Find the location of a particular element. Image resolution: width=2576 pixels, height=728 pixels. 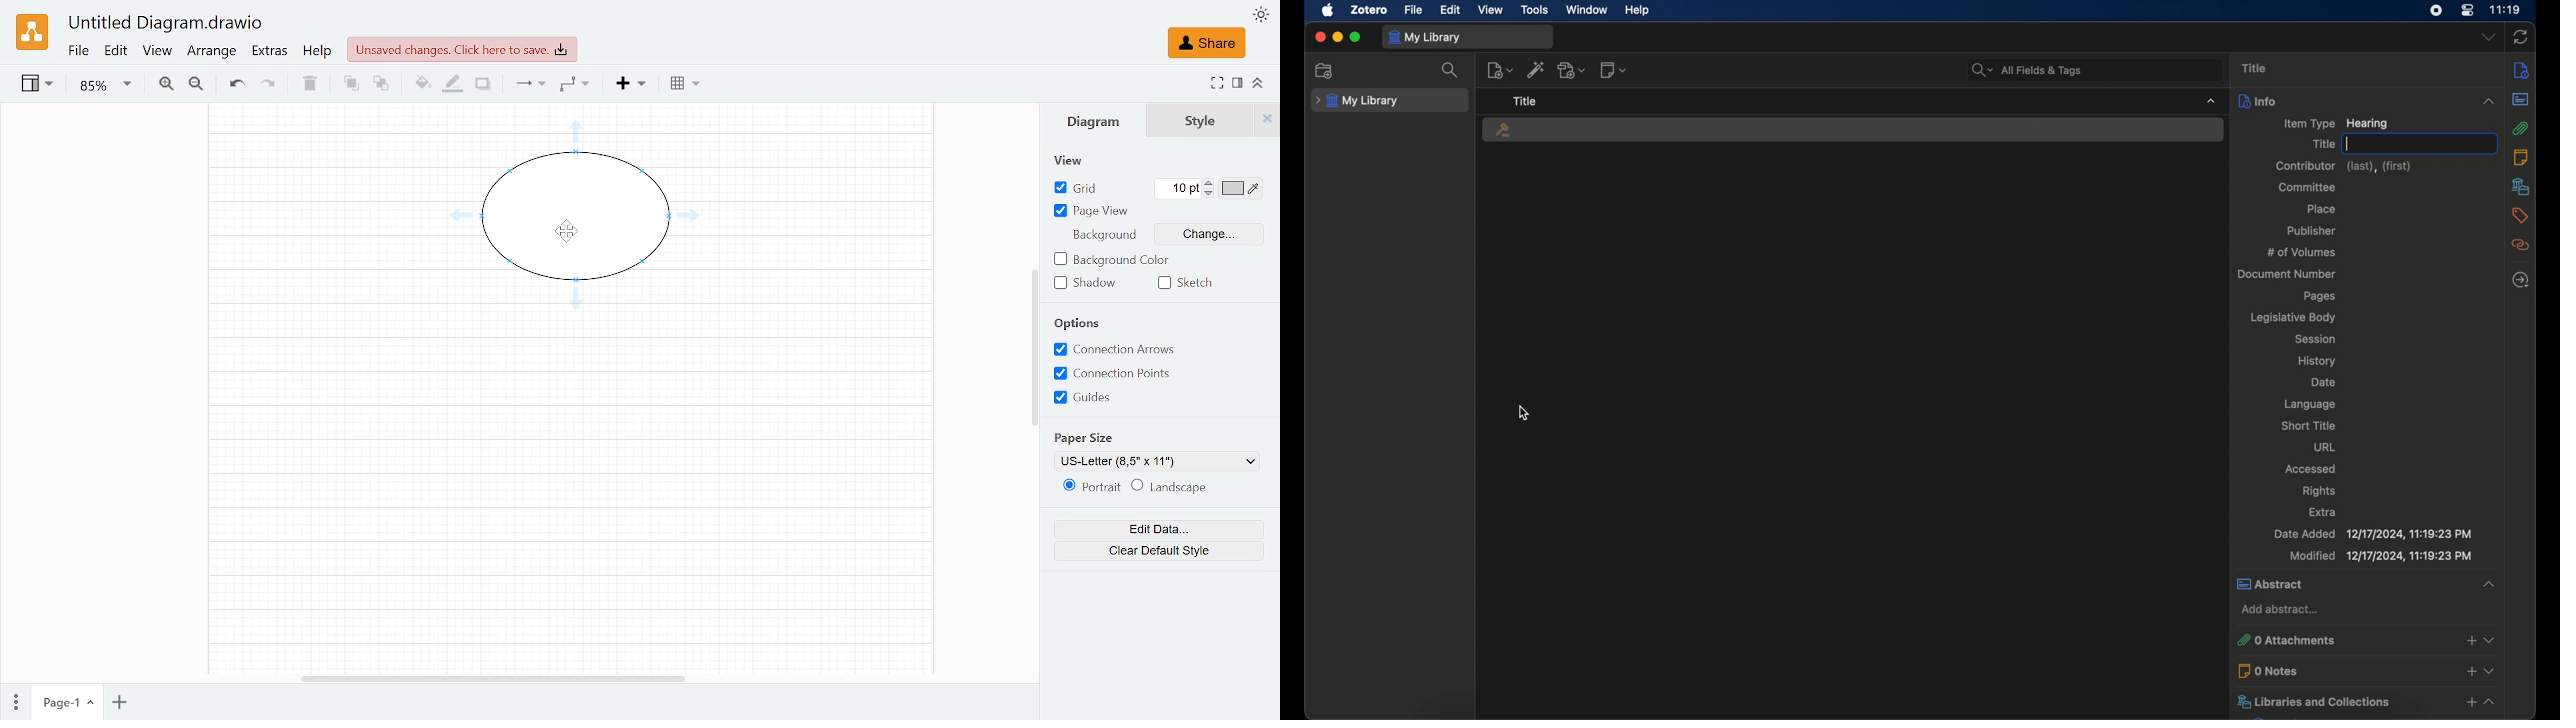

file is located at coordinates (1413, 11).